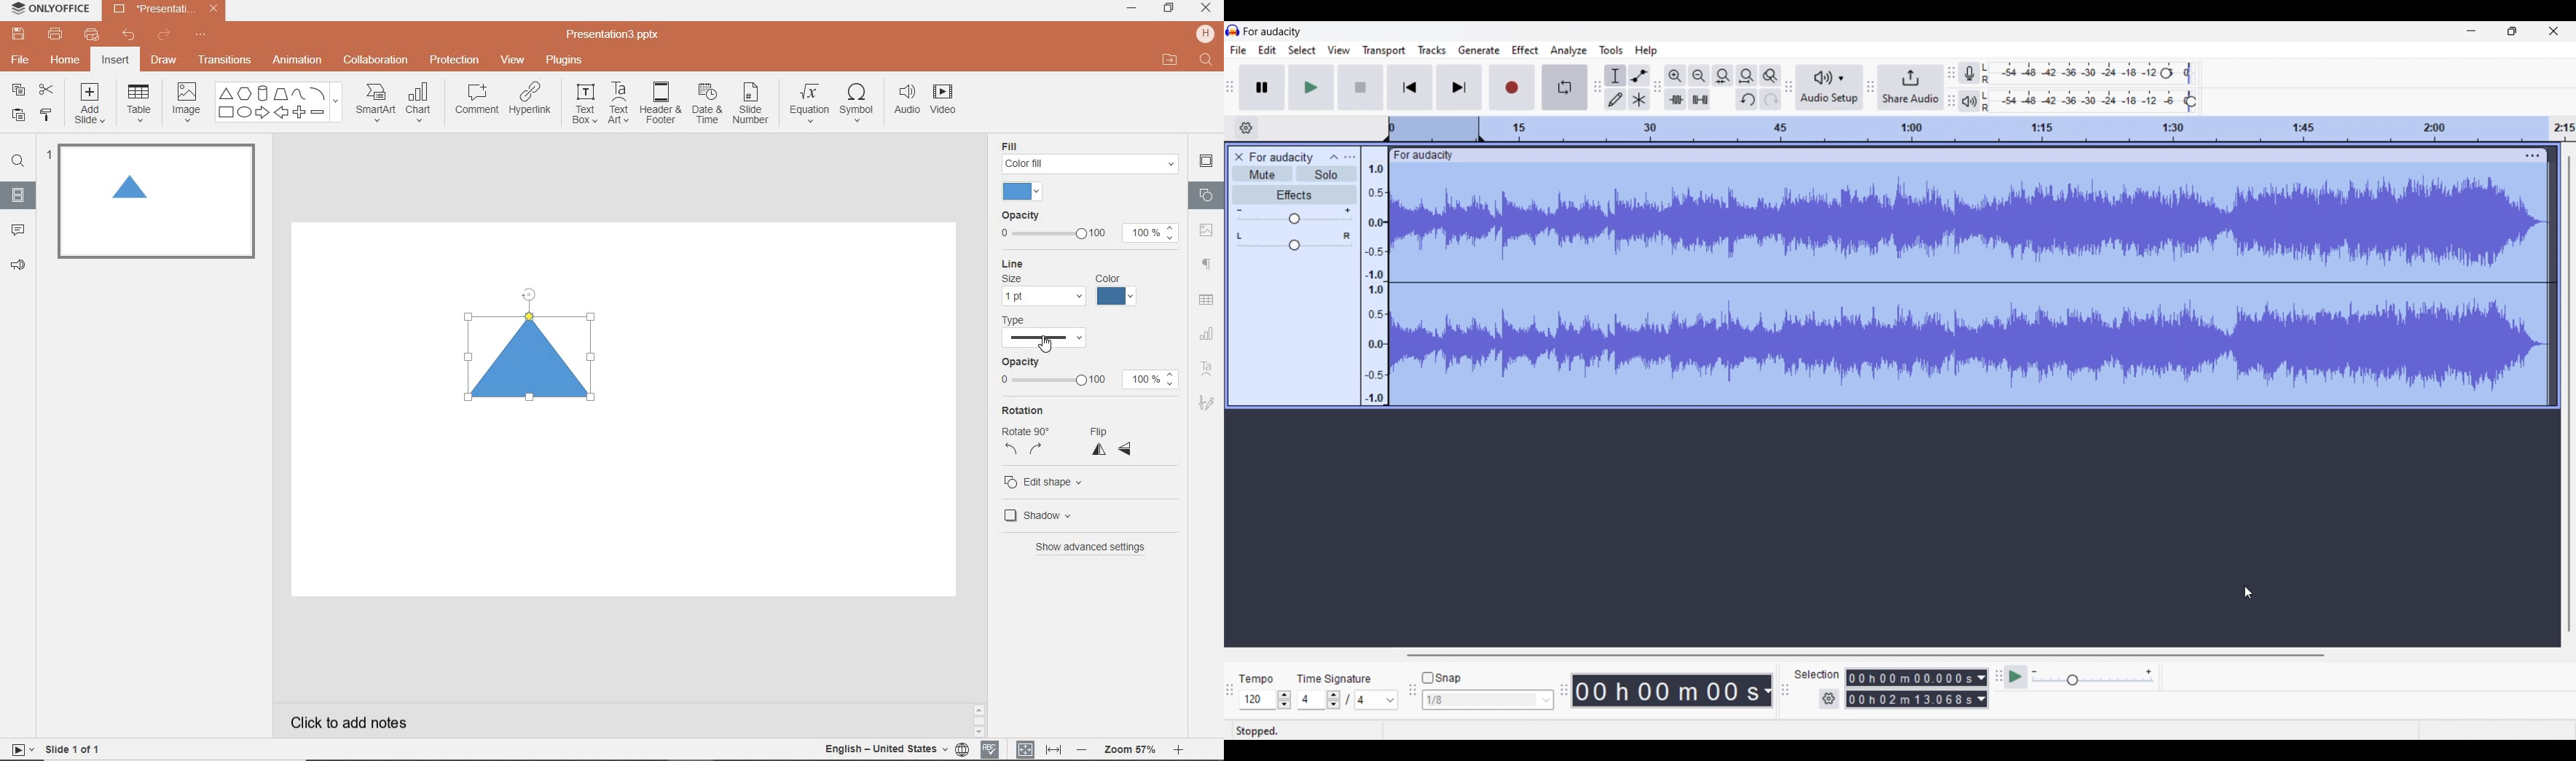 Image resolution: width=2576 pixels, height=784 pixels. I want to click on show advanced settings, so click(1096, 547).